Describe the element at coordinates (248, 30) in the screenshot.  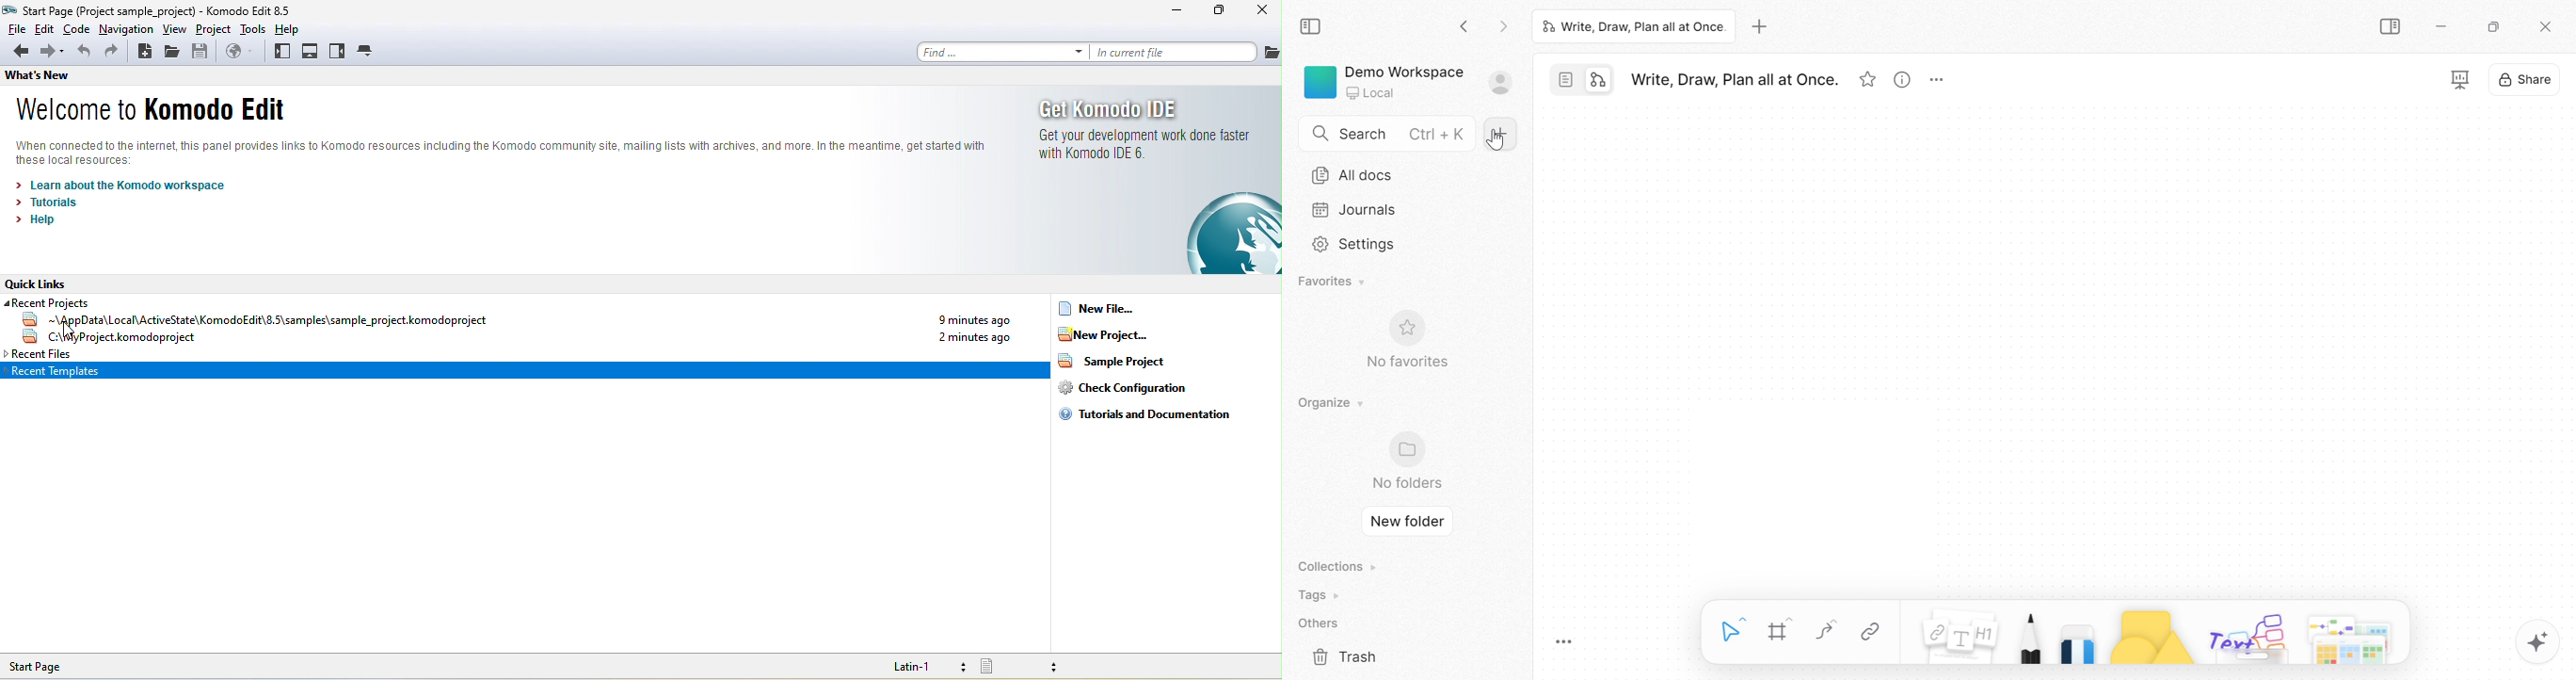
I see `tools` at that location.